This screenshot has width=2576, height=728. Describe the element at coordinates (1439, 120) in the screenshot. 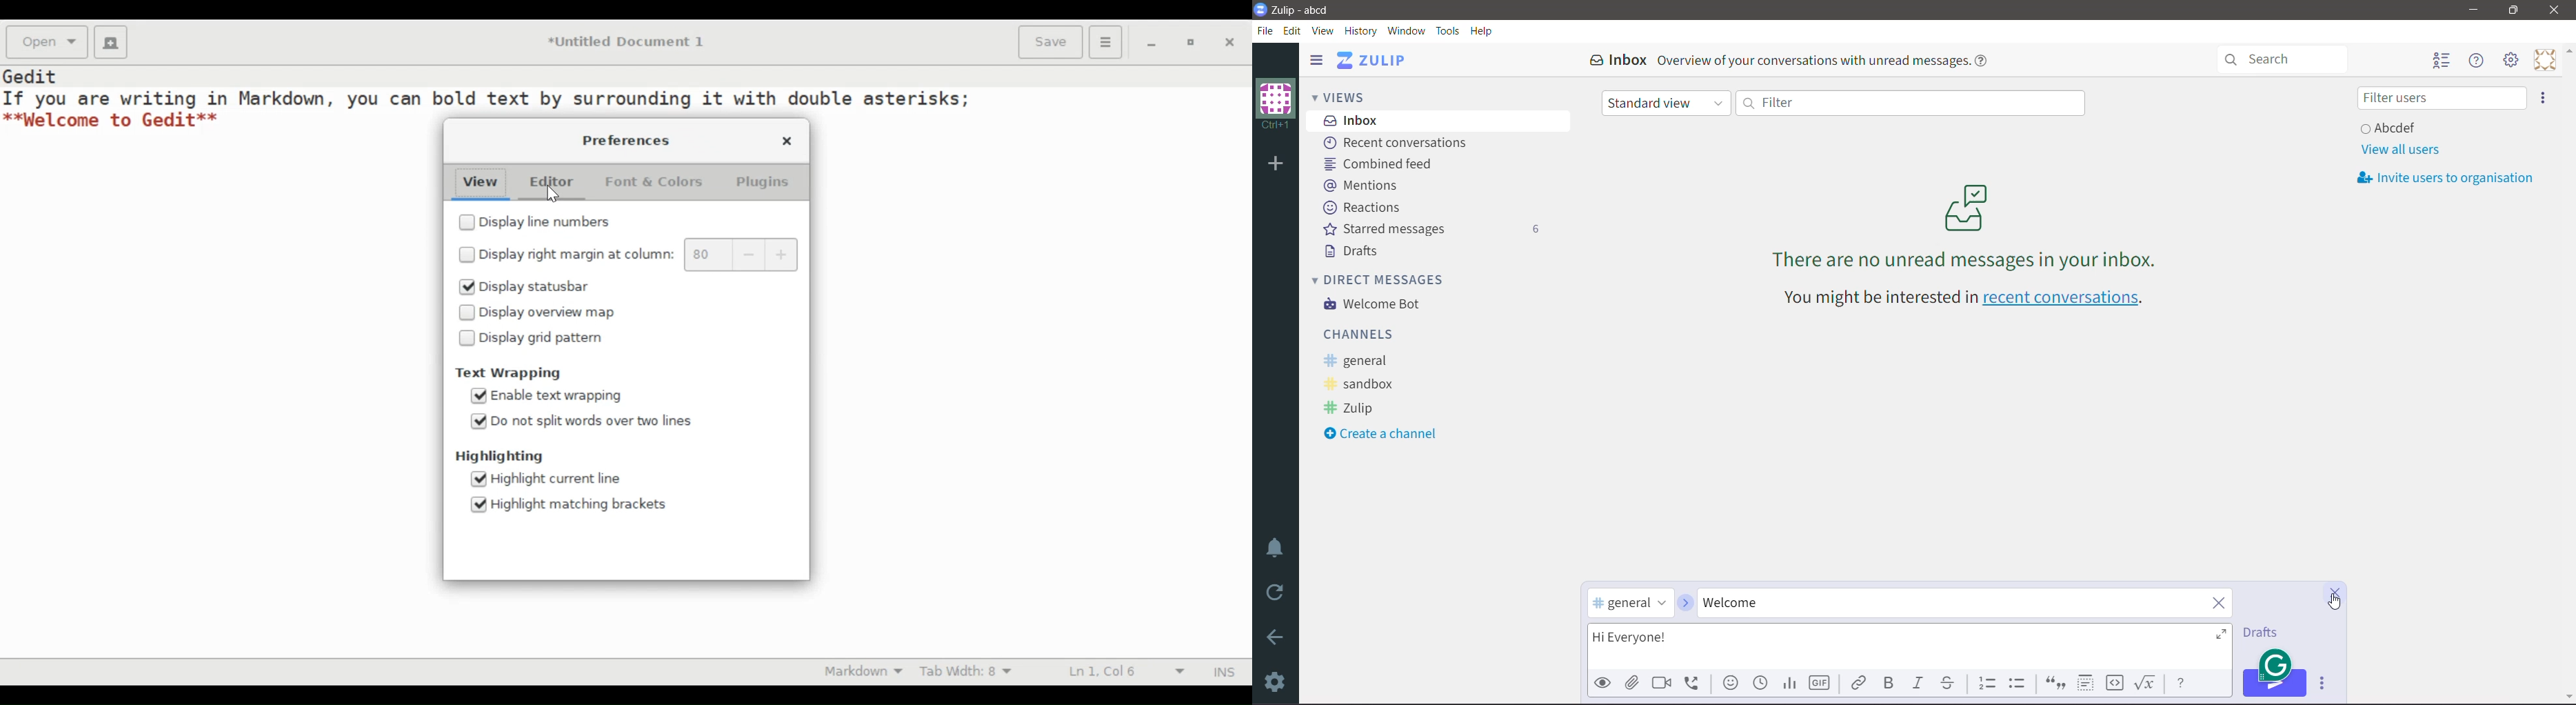

I see `Inbox` at that location.